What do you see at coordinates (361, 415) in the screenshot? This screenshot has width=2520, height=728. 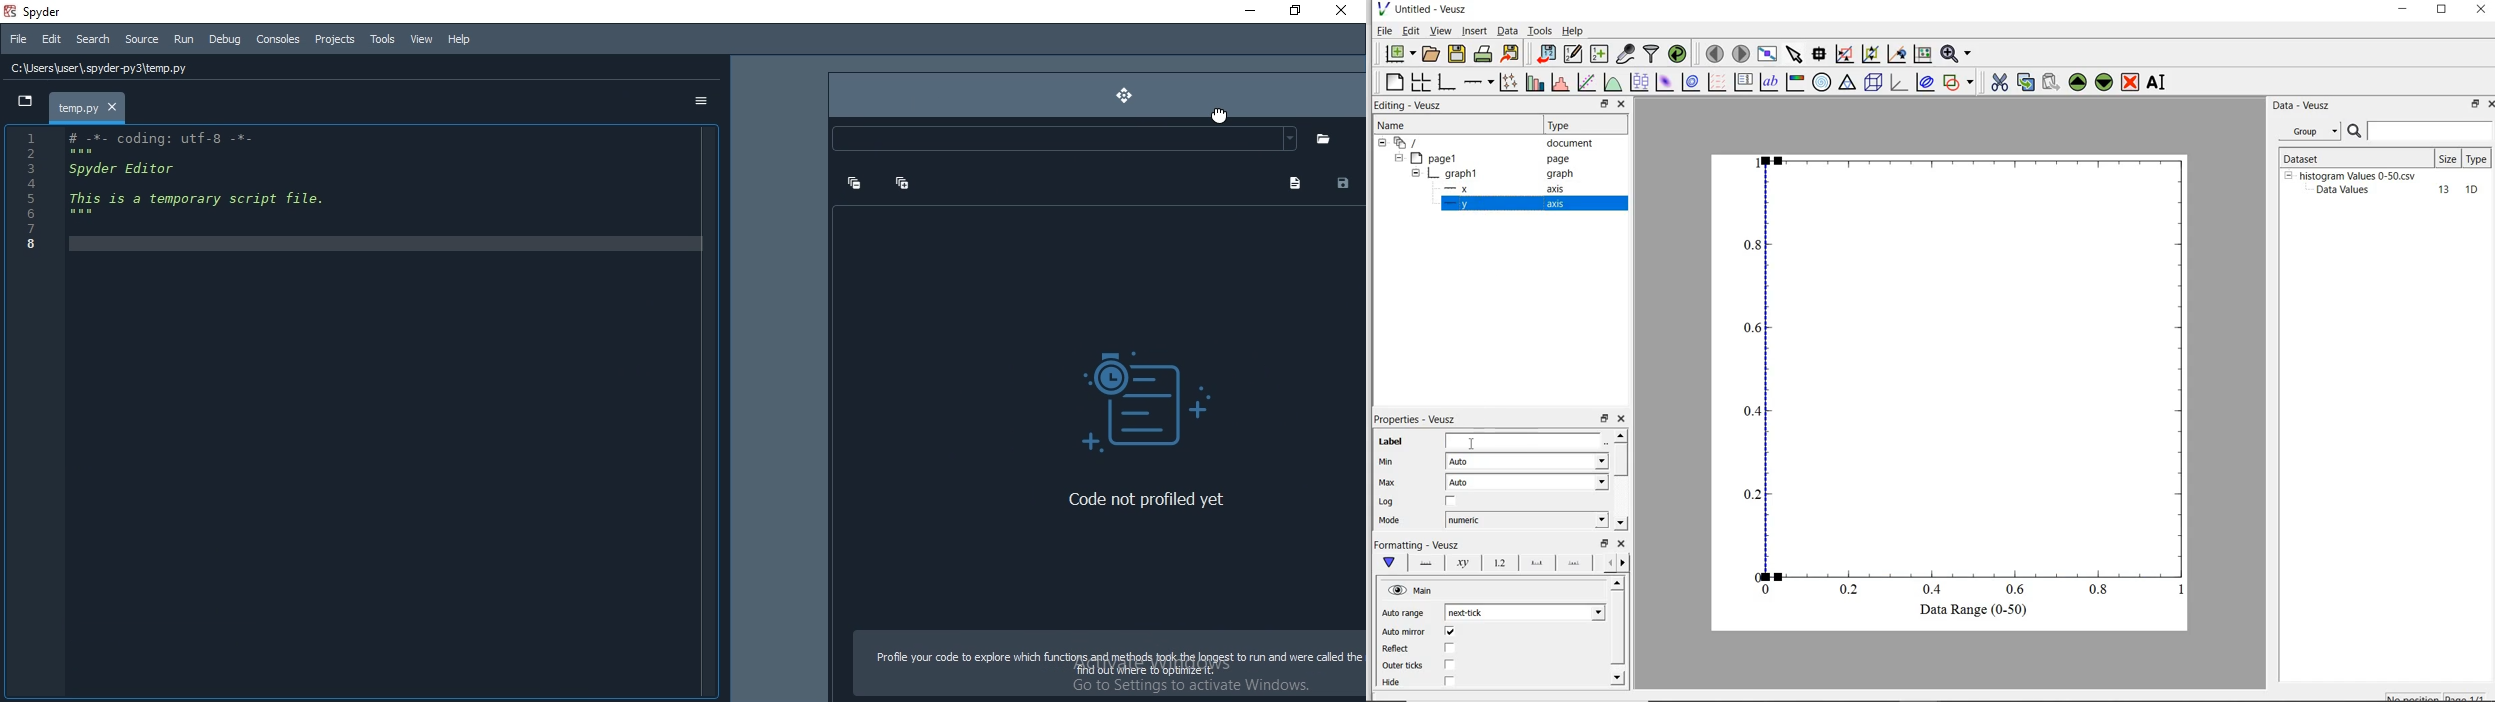 I see `IDE` at bounding box center [361, 415].